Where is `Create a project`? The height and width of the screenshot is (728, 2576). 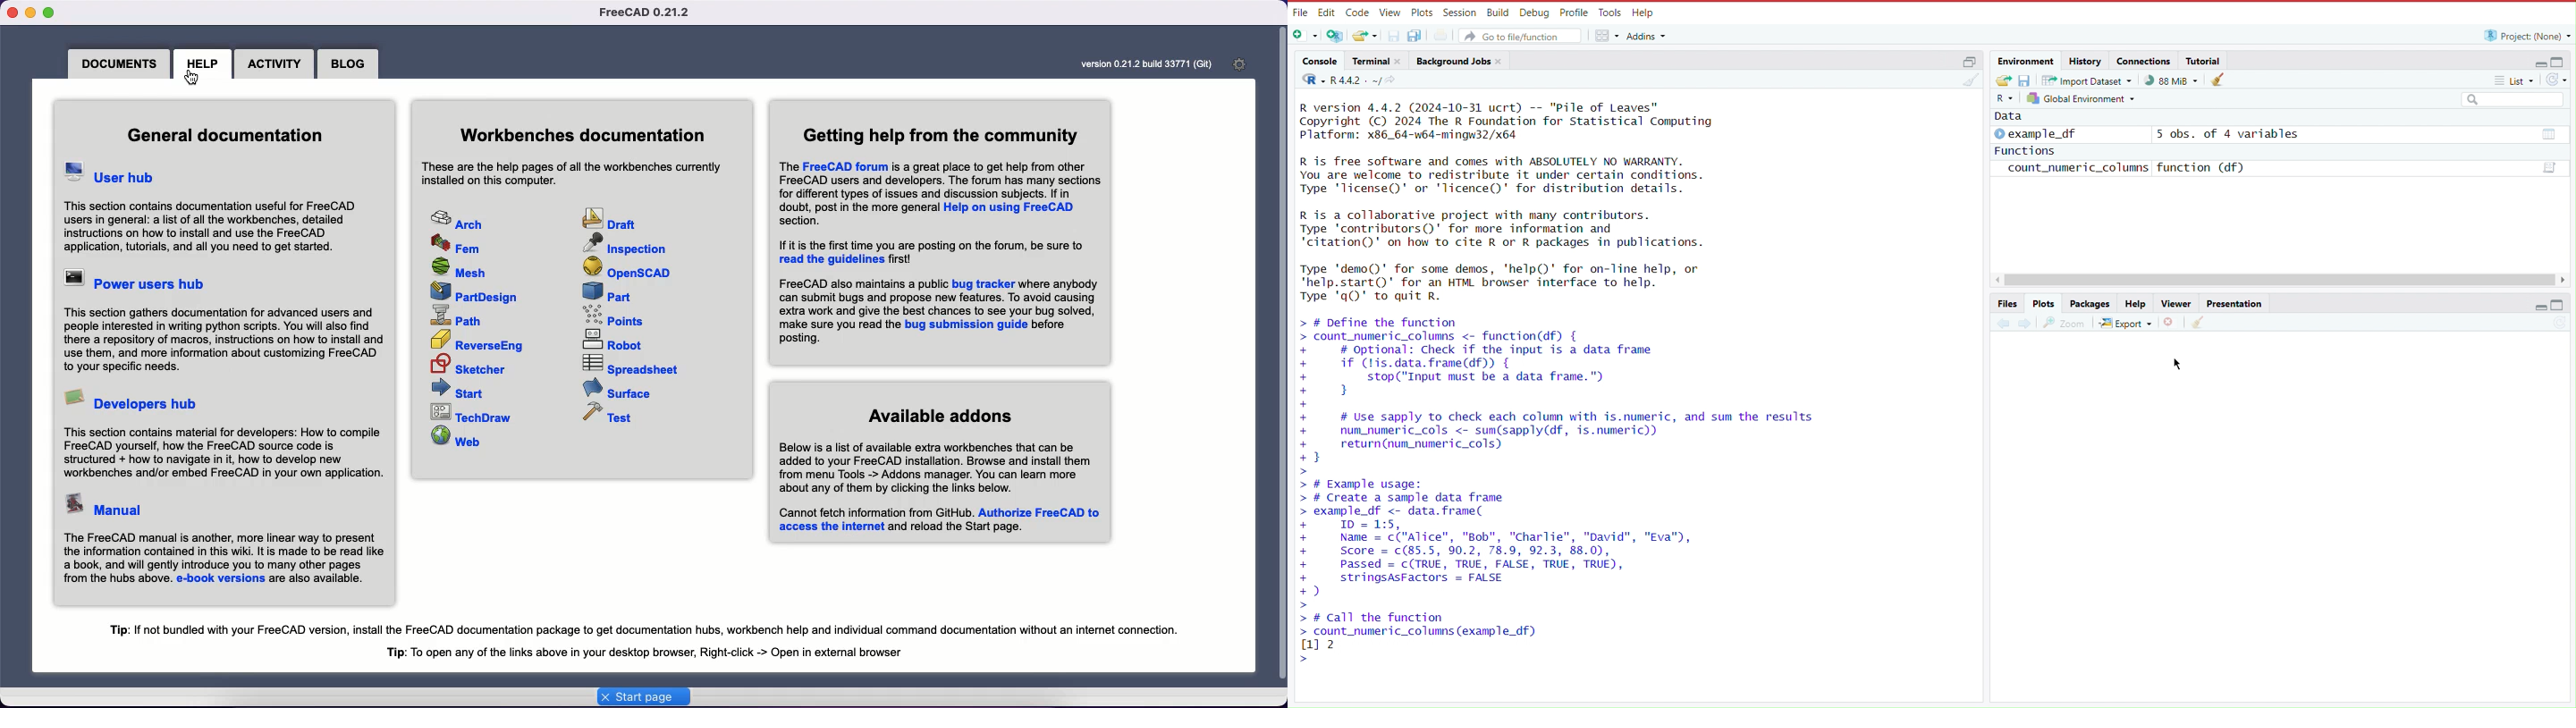 Create a project is located at coordinates (1337, 35).